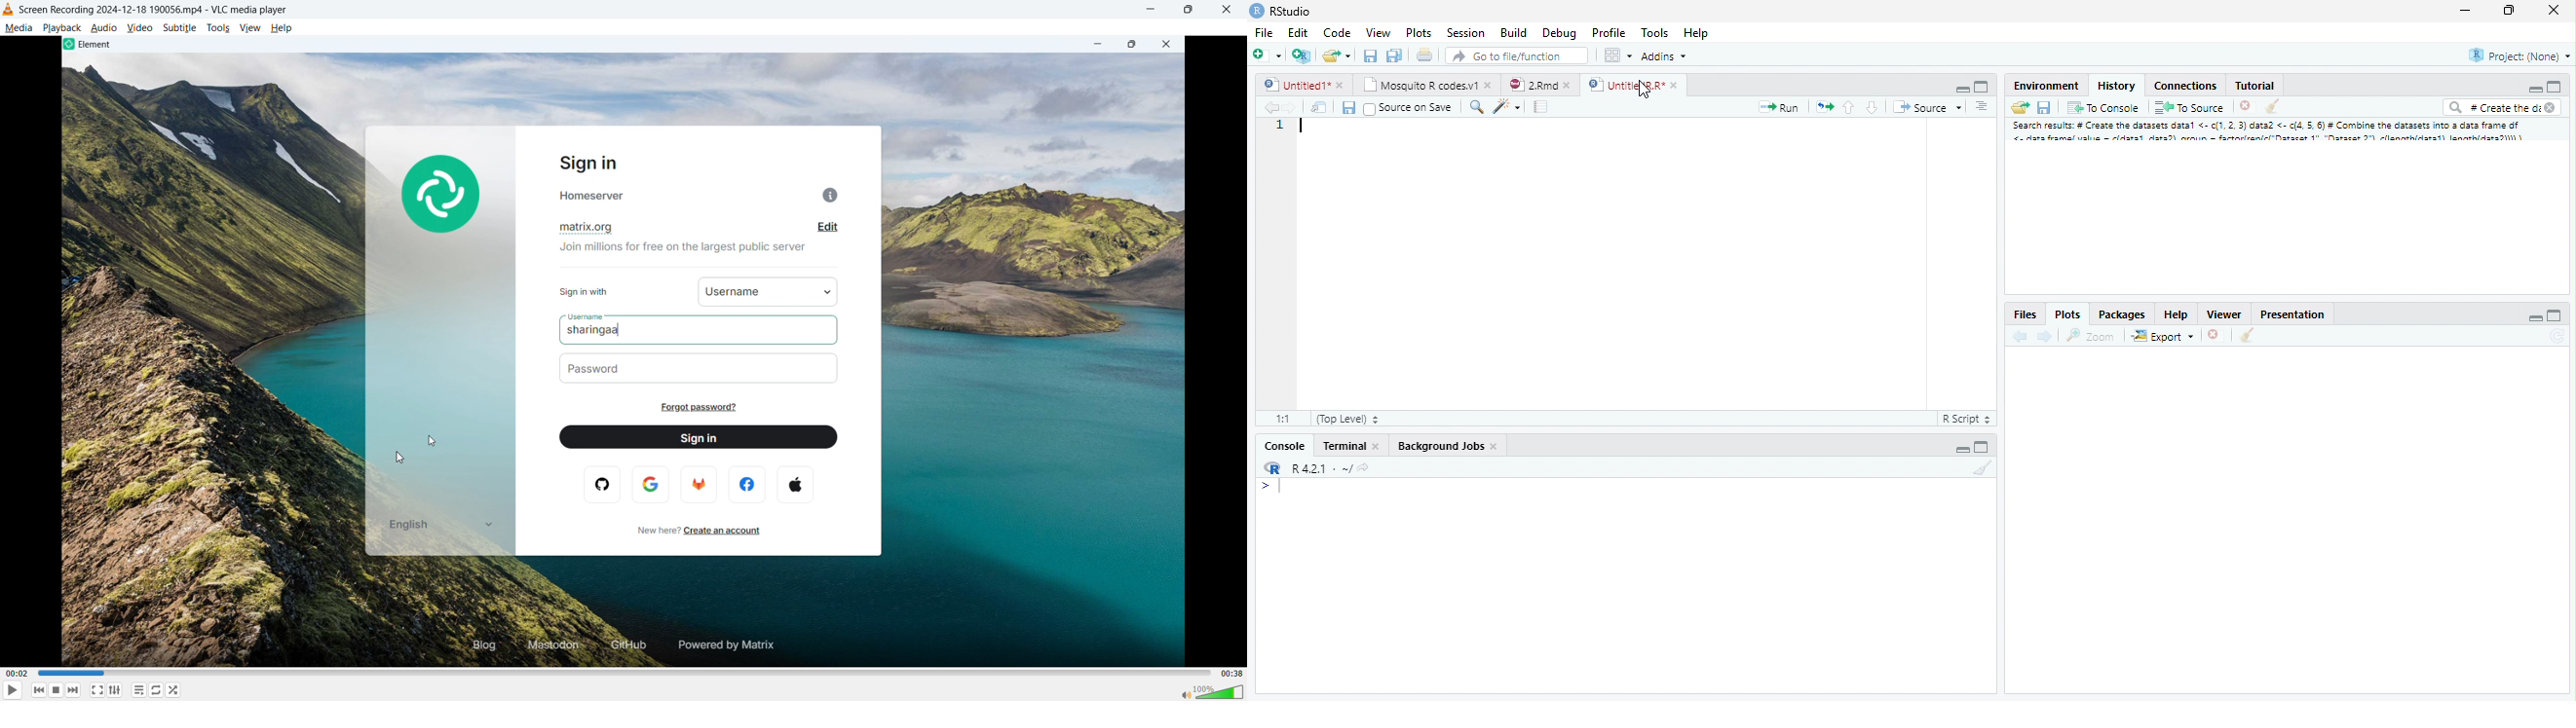  I want to click on Prsentation, so click(2289, 313).